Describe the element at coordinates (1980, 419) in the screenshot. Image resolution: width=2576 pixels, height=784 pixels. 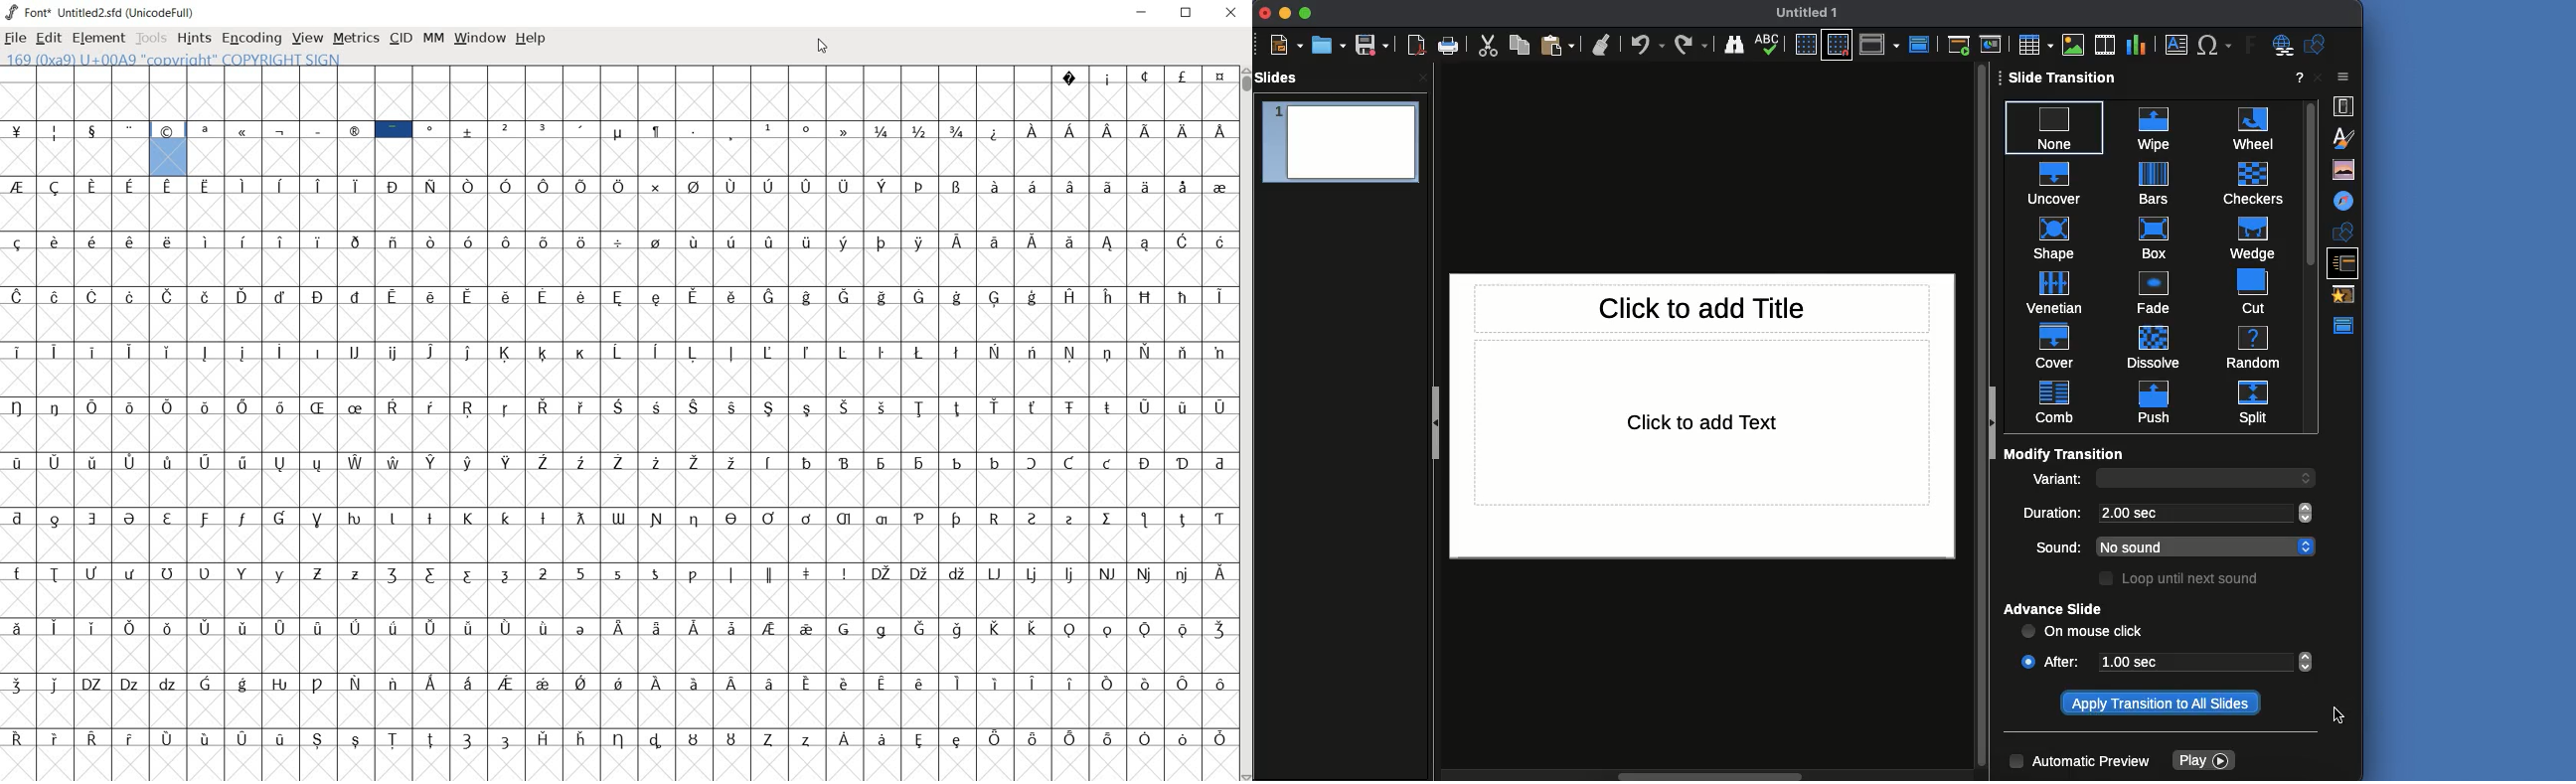
I see `scroll` at that location.